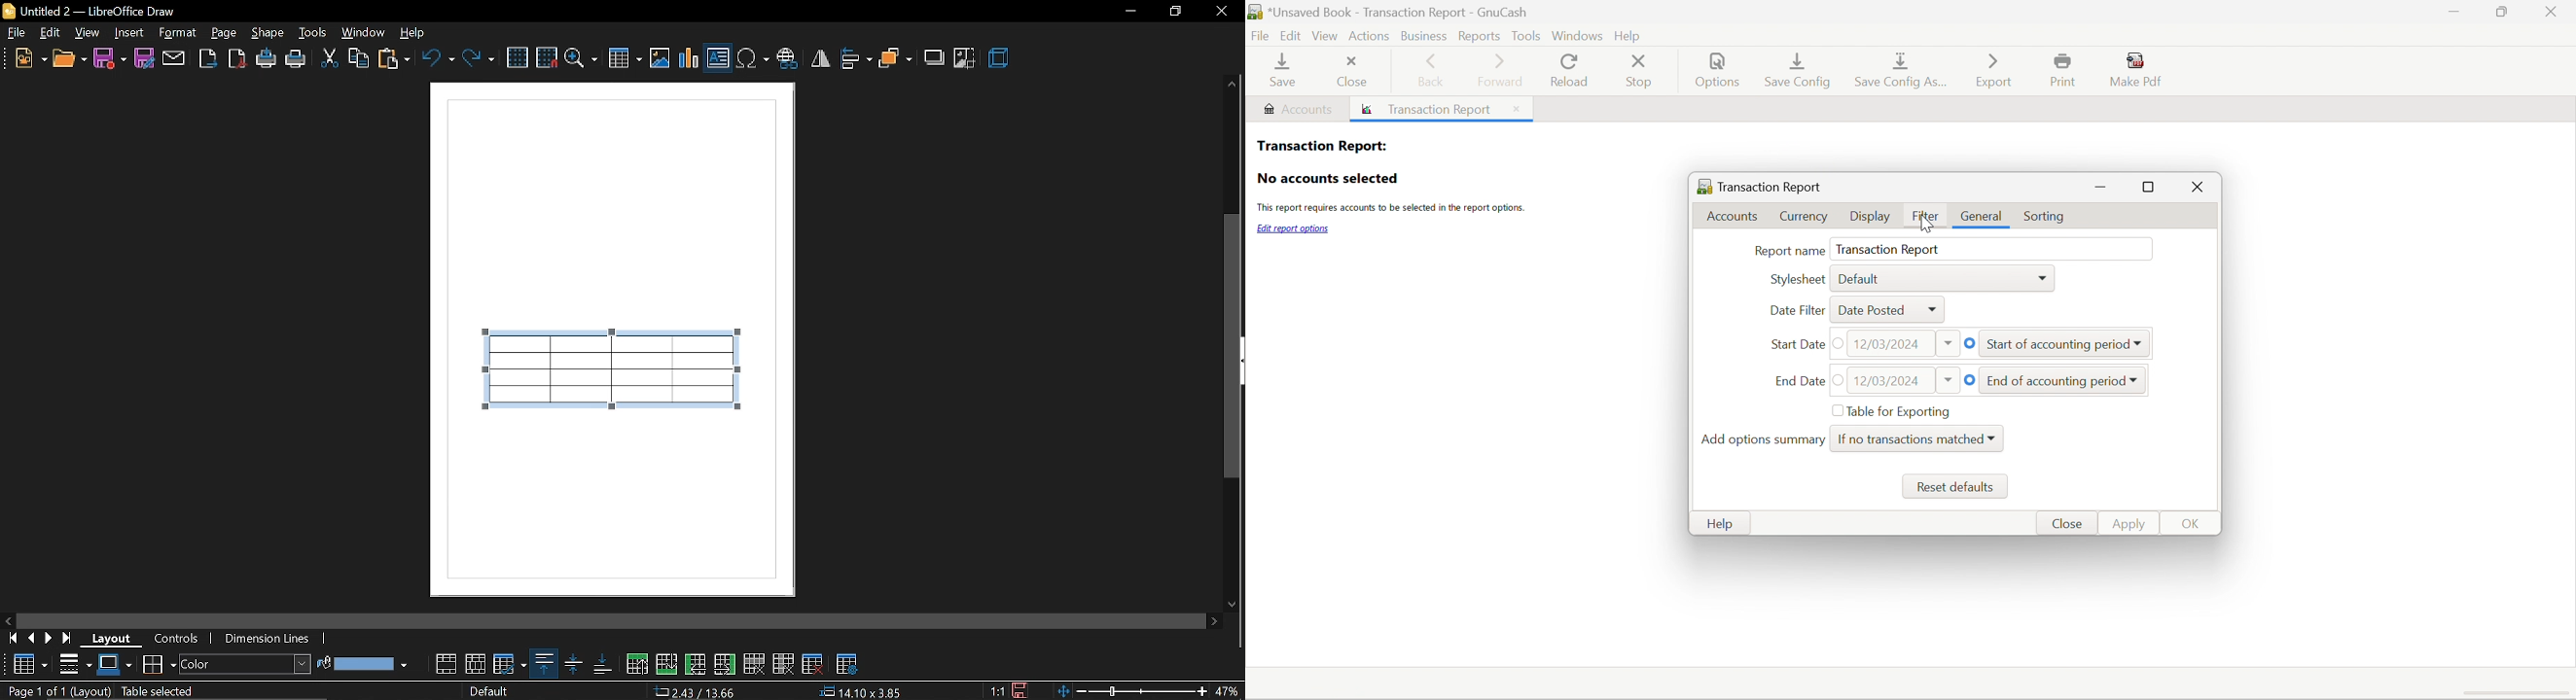 This screenshot has width=2576, height=700. What do you see at coordinates (1835, 411) in the screenshot?
I see `Checkbox` at bounding box center [1835, 411].